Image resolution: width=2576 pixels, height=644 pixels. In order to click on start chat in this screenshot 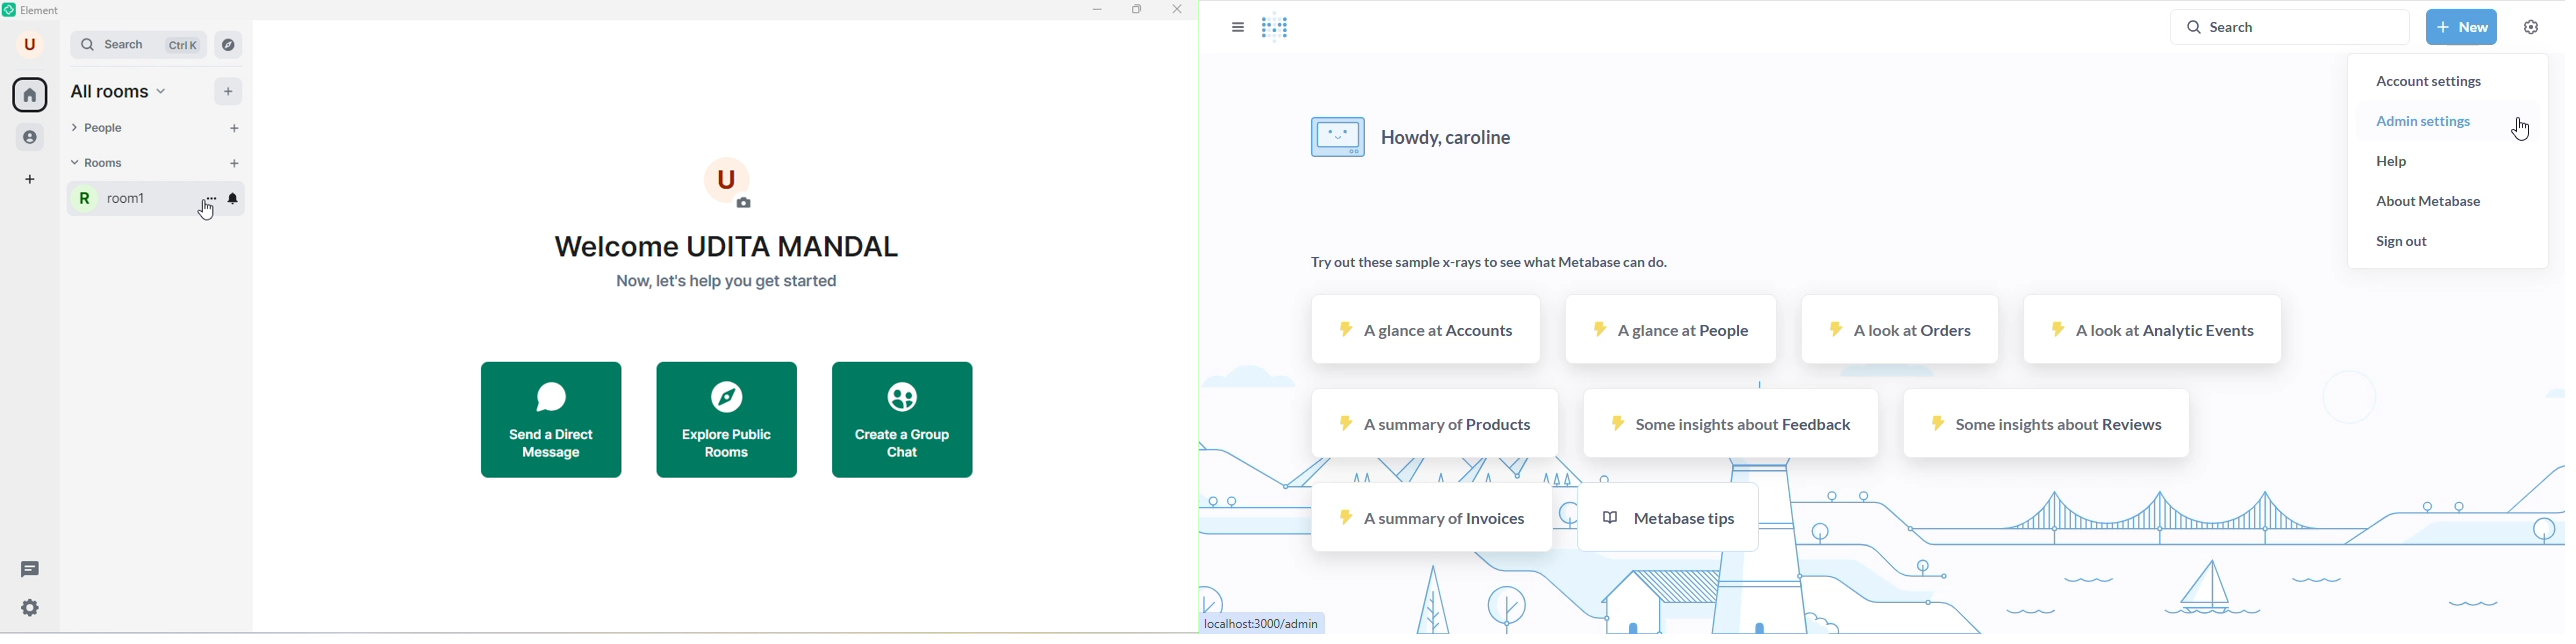, I will do `click(226, 130)`.